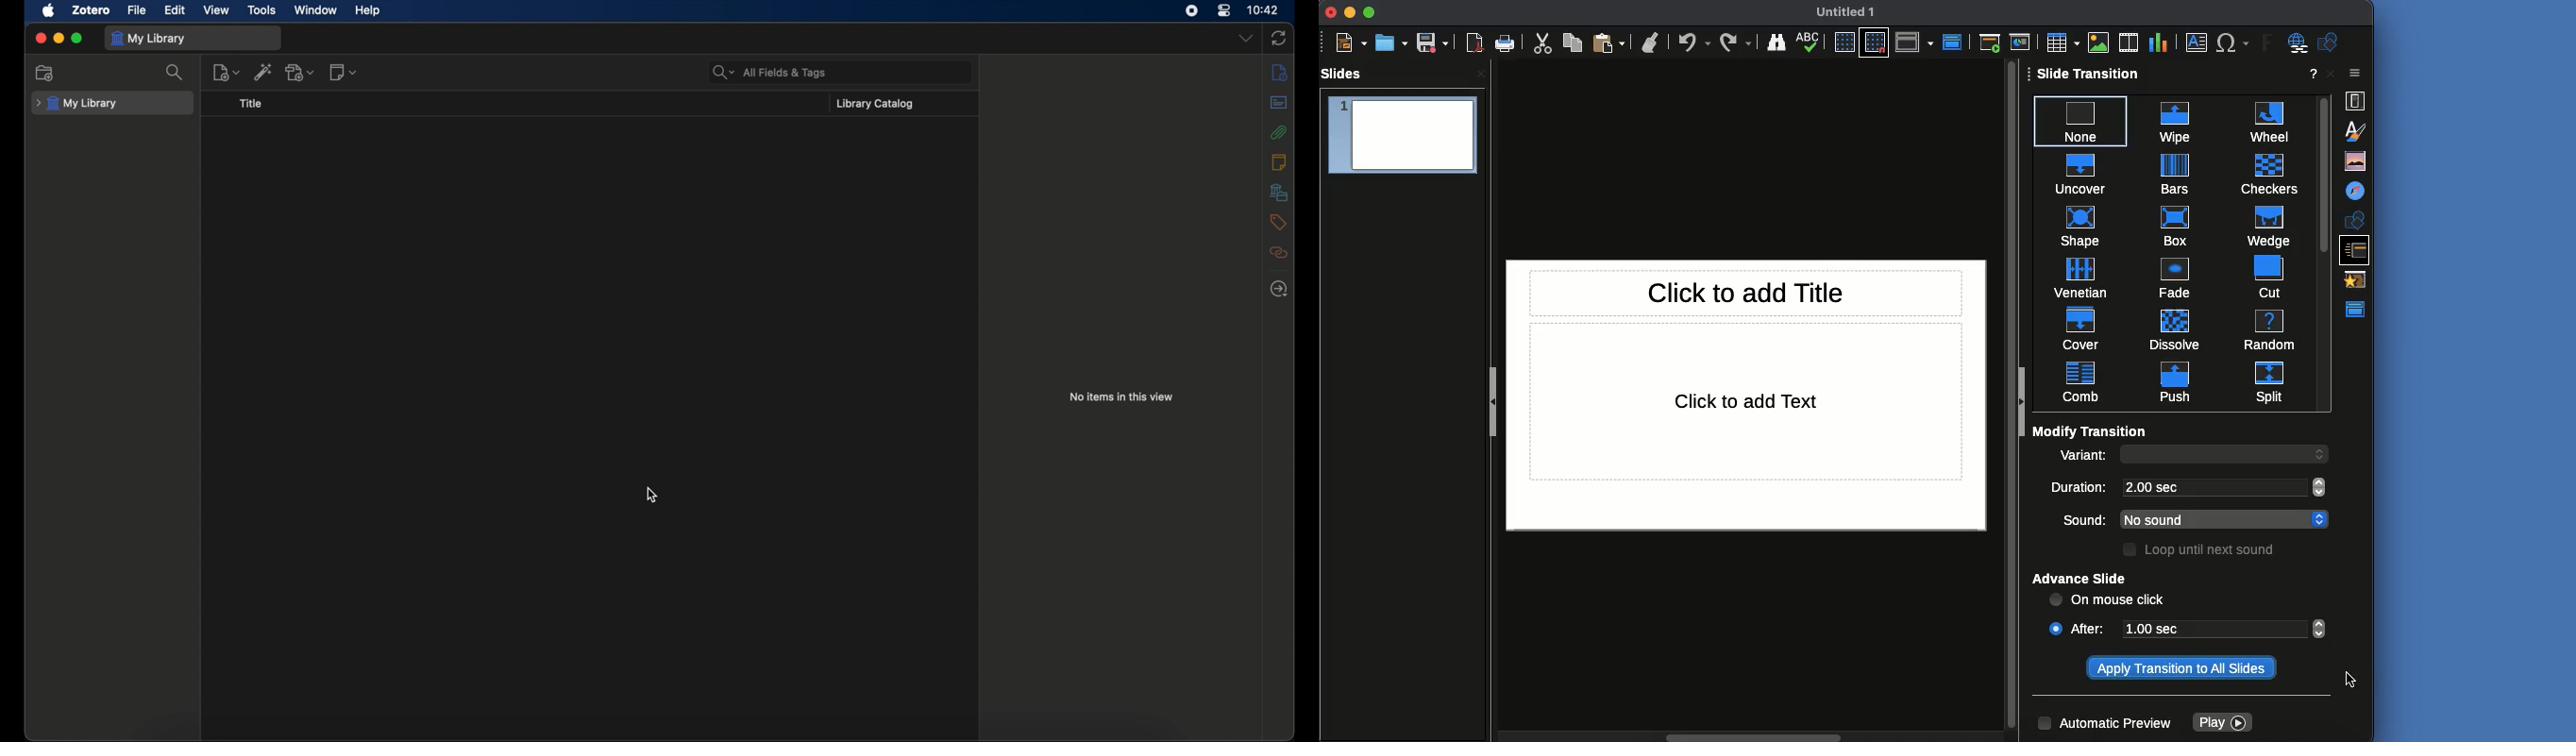 Image resolution: width=2576 pixels, height=756 pixels. Describe the element at coordinates (2109, 601) in the screenshot. I see `On mouse click` at that location.